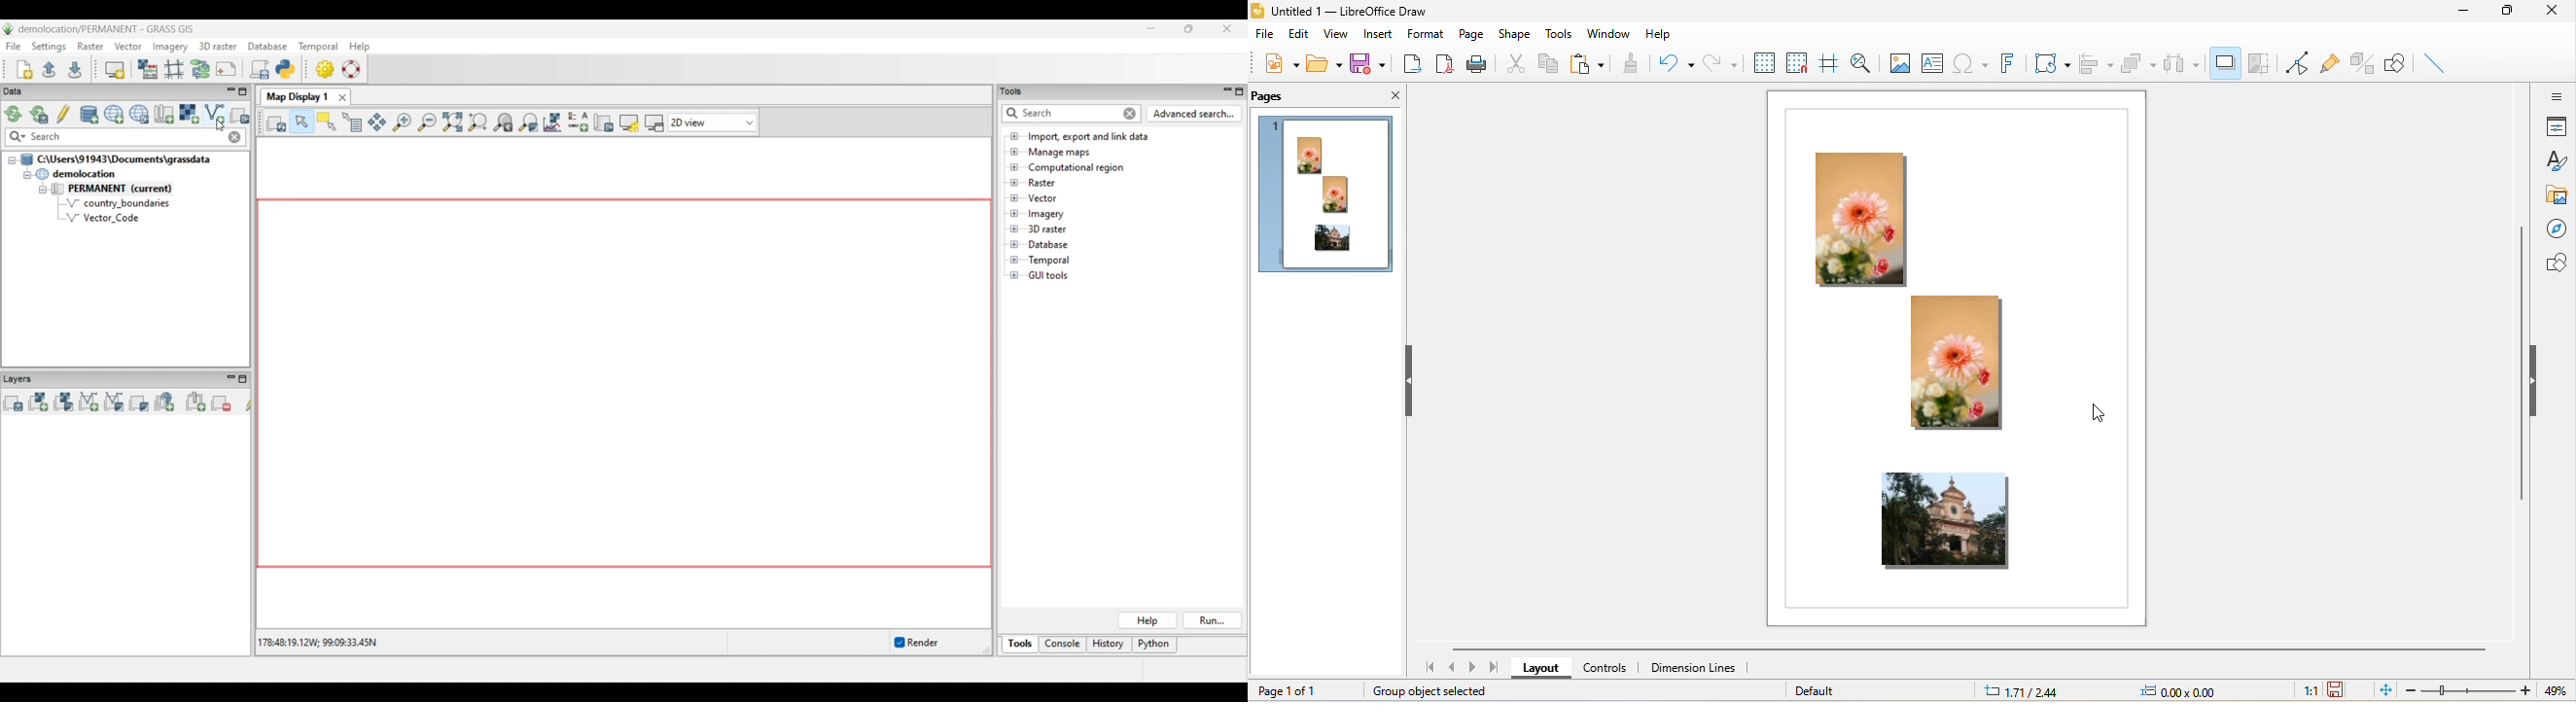  What do you see at coordinates (2553, 691) in the screenshot?
I see `49%` at bounding box center [2553, 691].